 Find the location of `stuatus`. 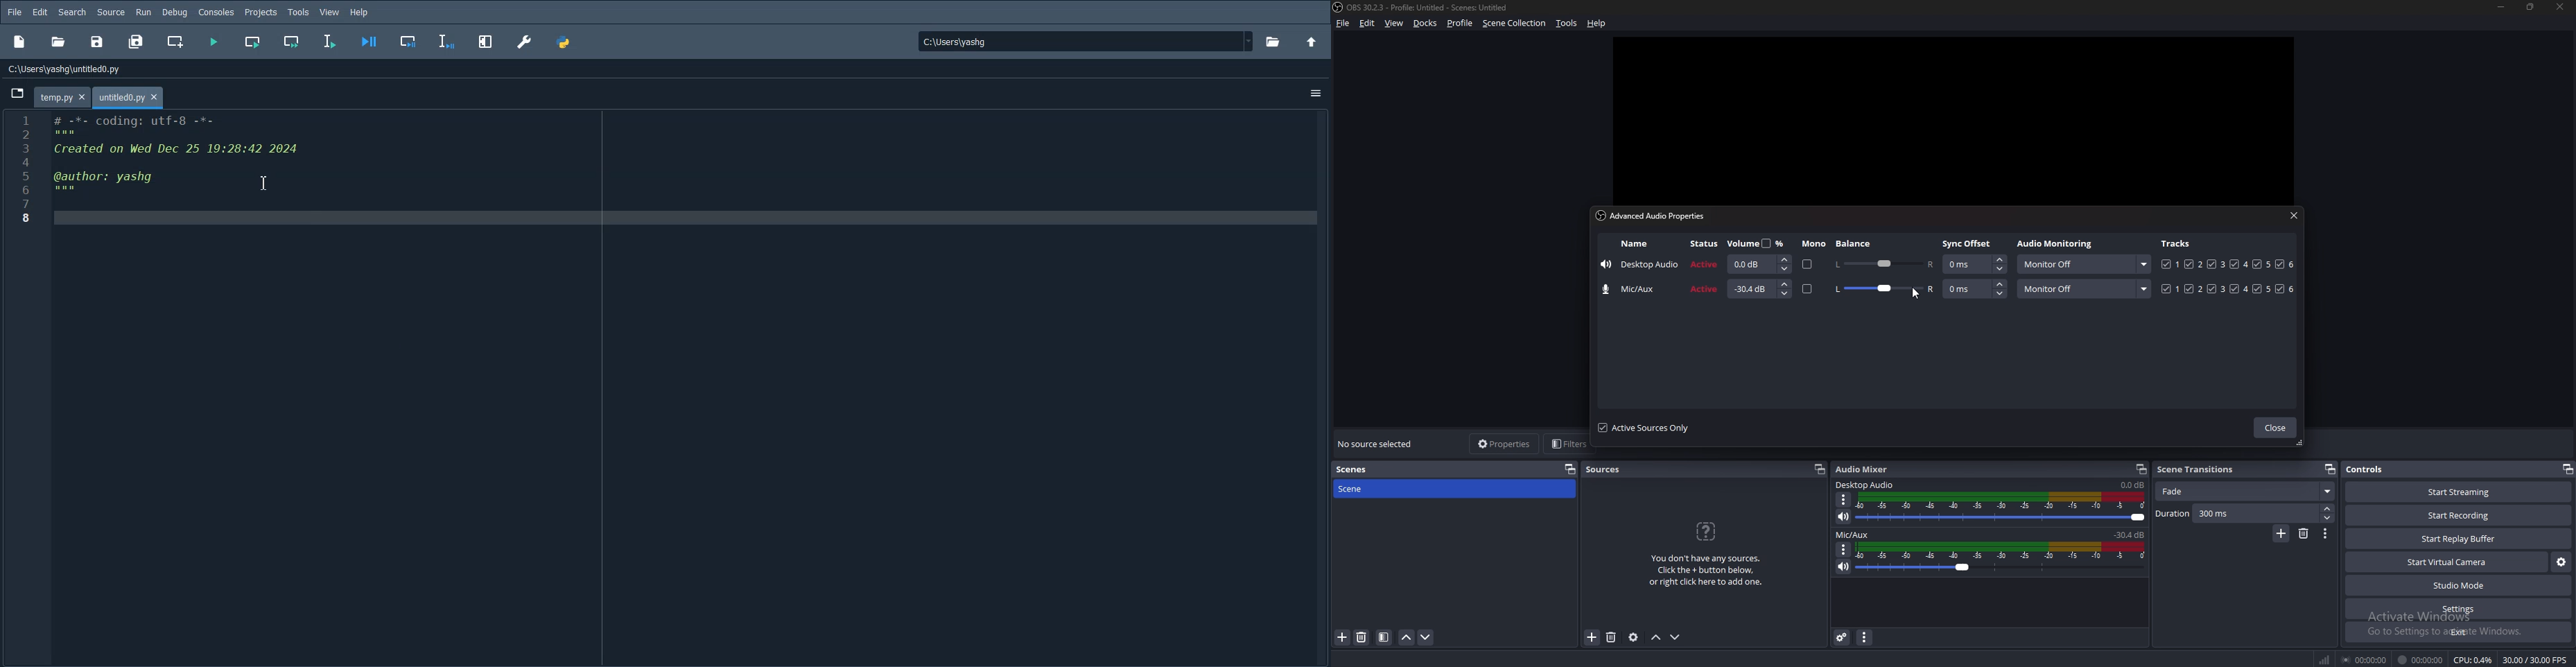

stuatus is located at coordinates (1703, 289).